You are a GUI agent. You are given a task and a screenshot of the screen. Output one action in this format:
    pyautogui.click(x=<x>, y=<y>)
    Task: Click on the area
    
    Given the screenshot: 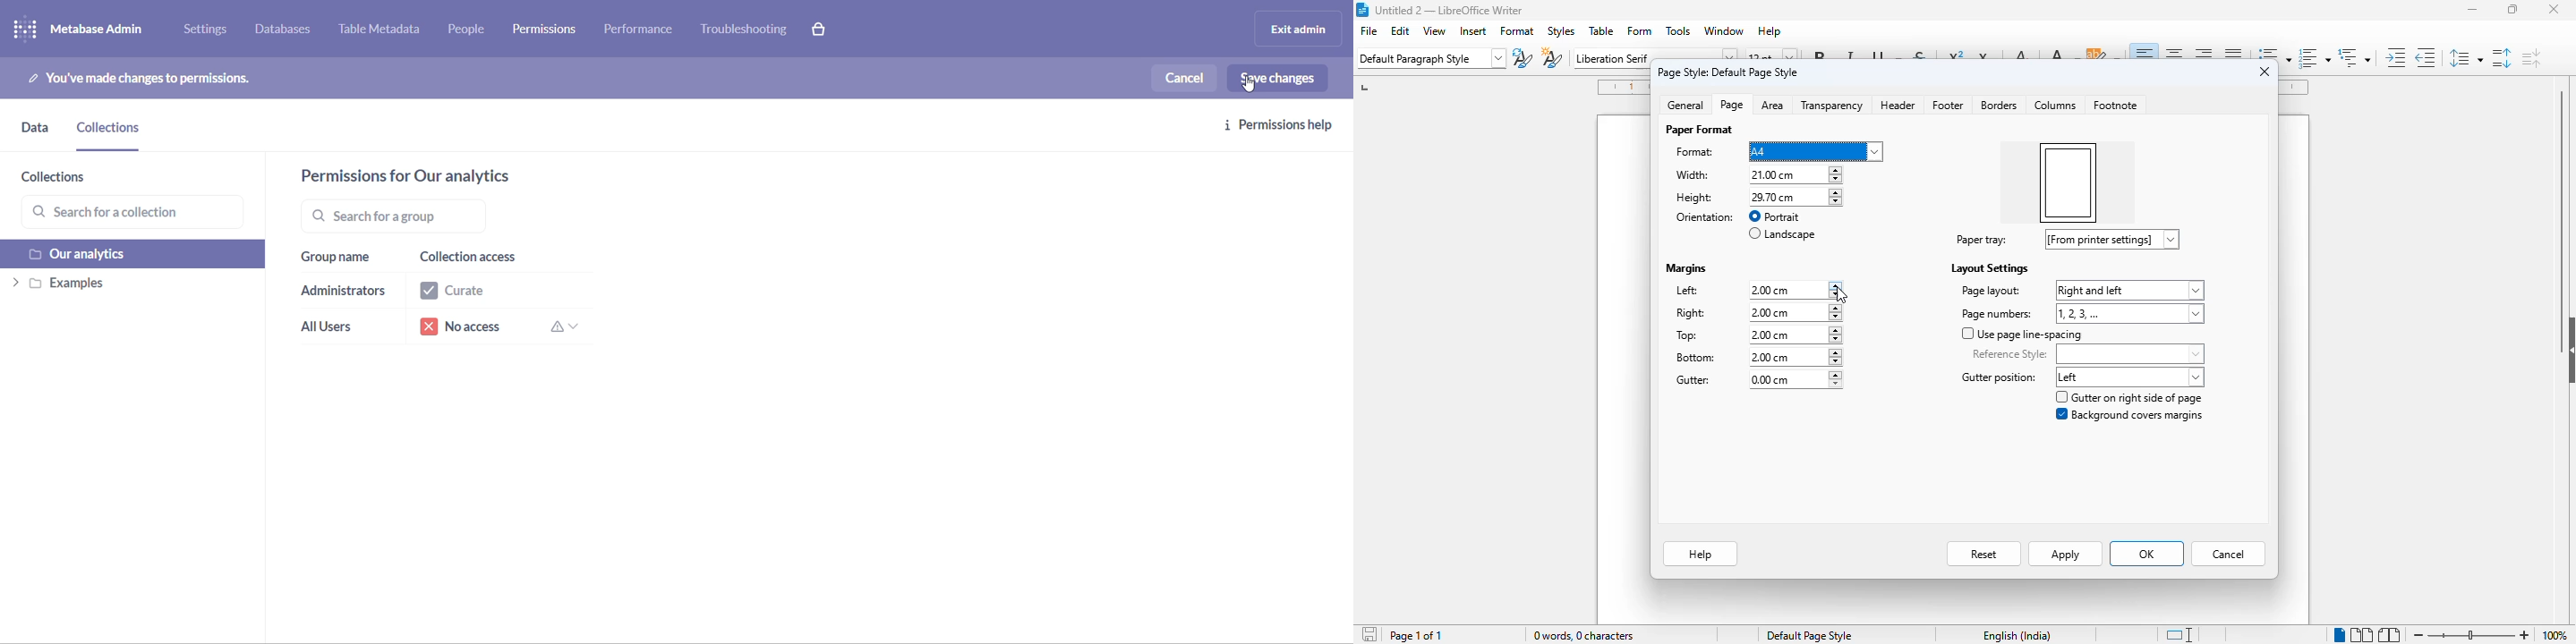 What is the action you would take?
    pyautogui.click(x=1773, y=105)
    